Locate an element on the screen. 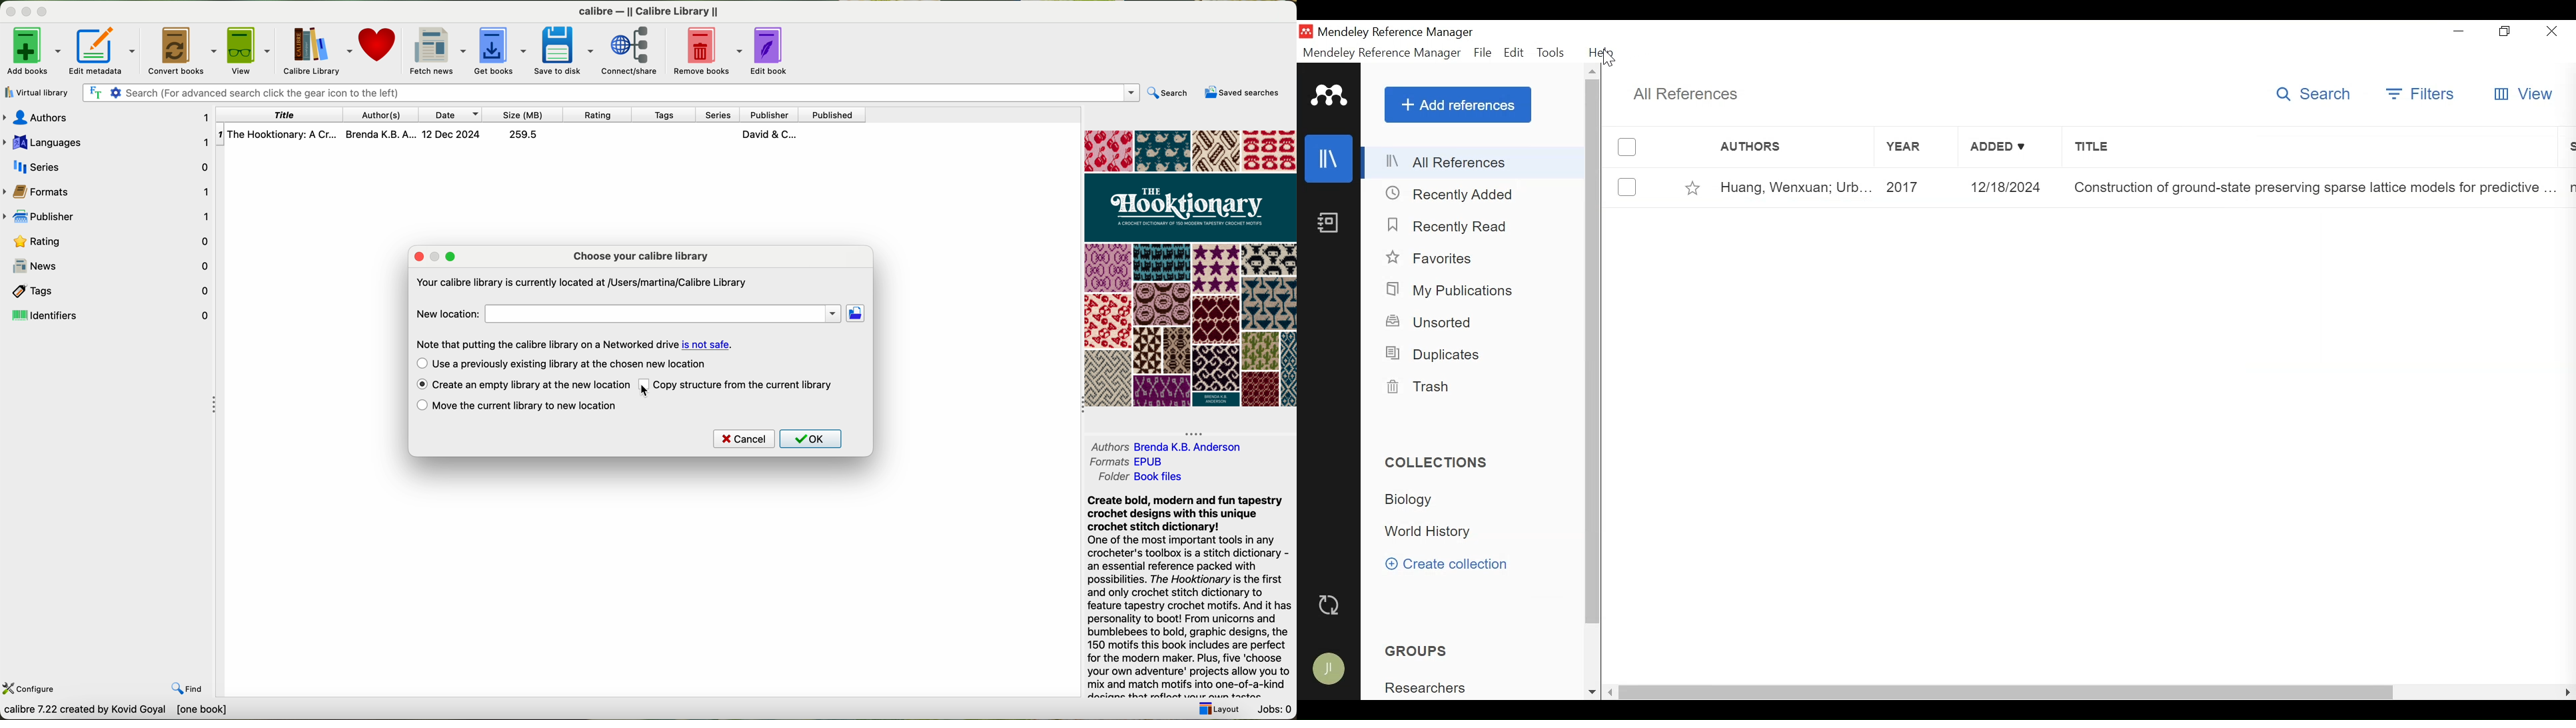 This screenshot has width=2576, height=728. Scroll Right is located at coordinates (2563, 693).